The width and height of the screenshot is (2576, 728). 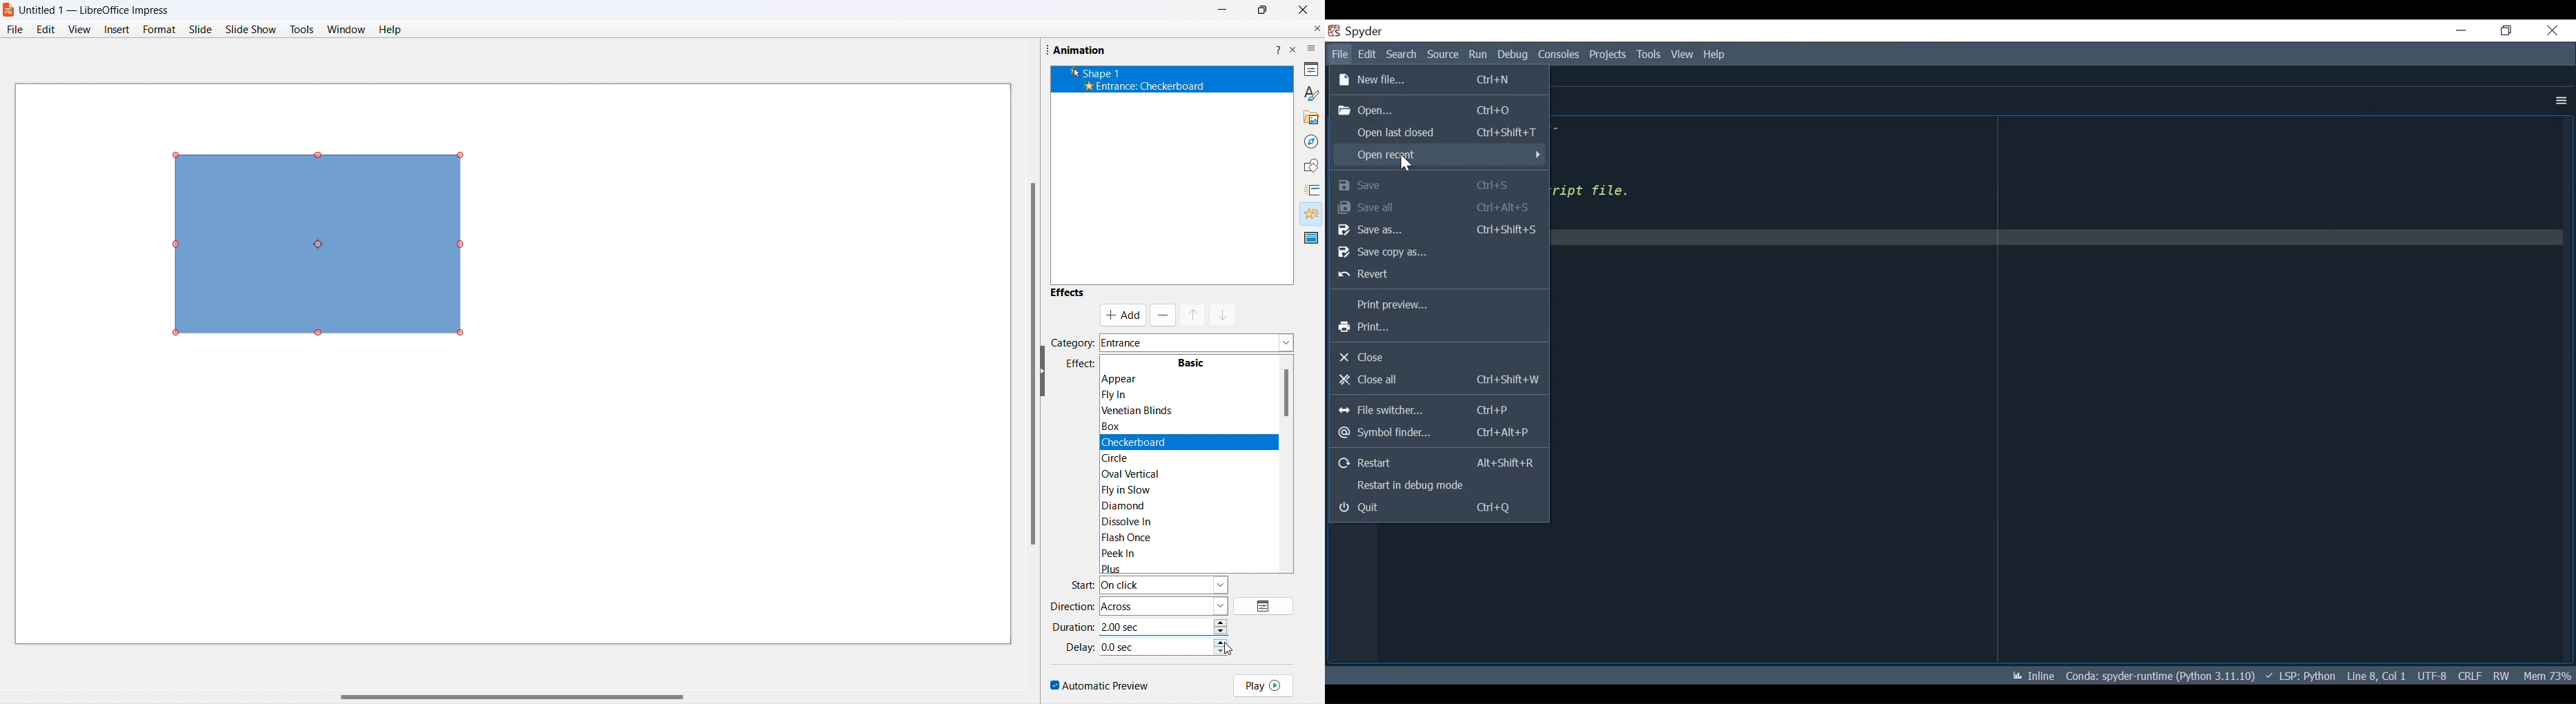 I want to click on duration, so click(x=1076, y=627).